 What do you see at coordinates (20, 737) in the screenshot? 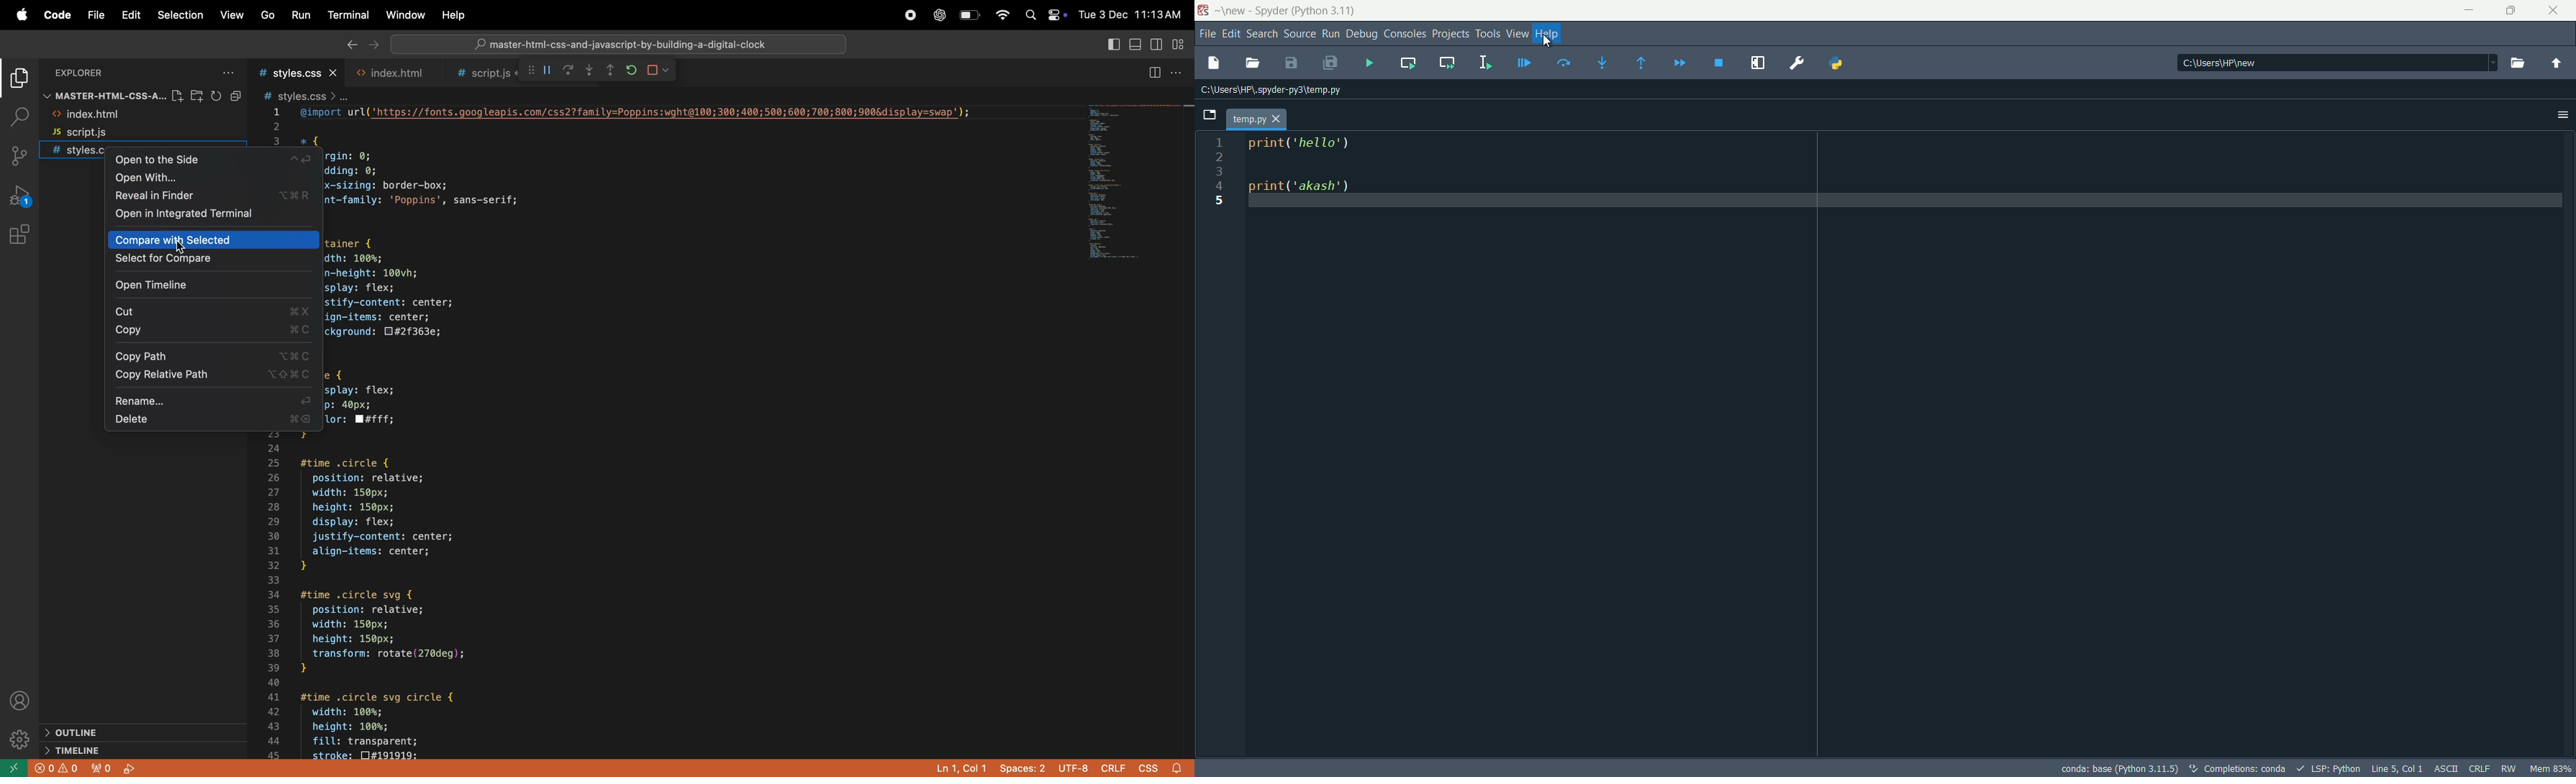
I see `settings` at bounding box center [20, 737].